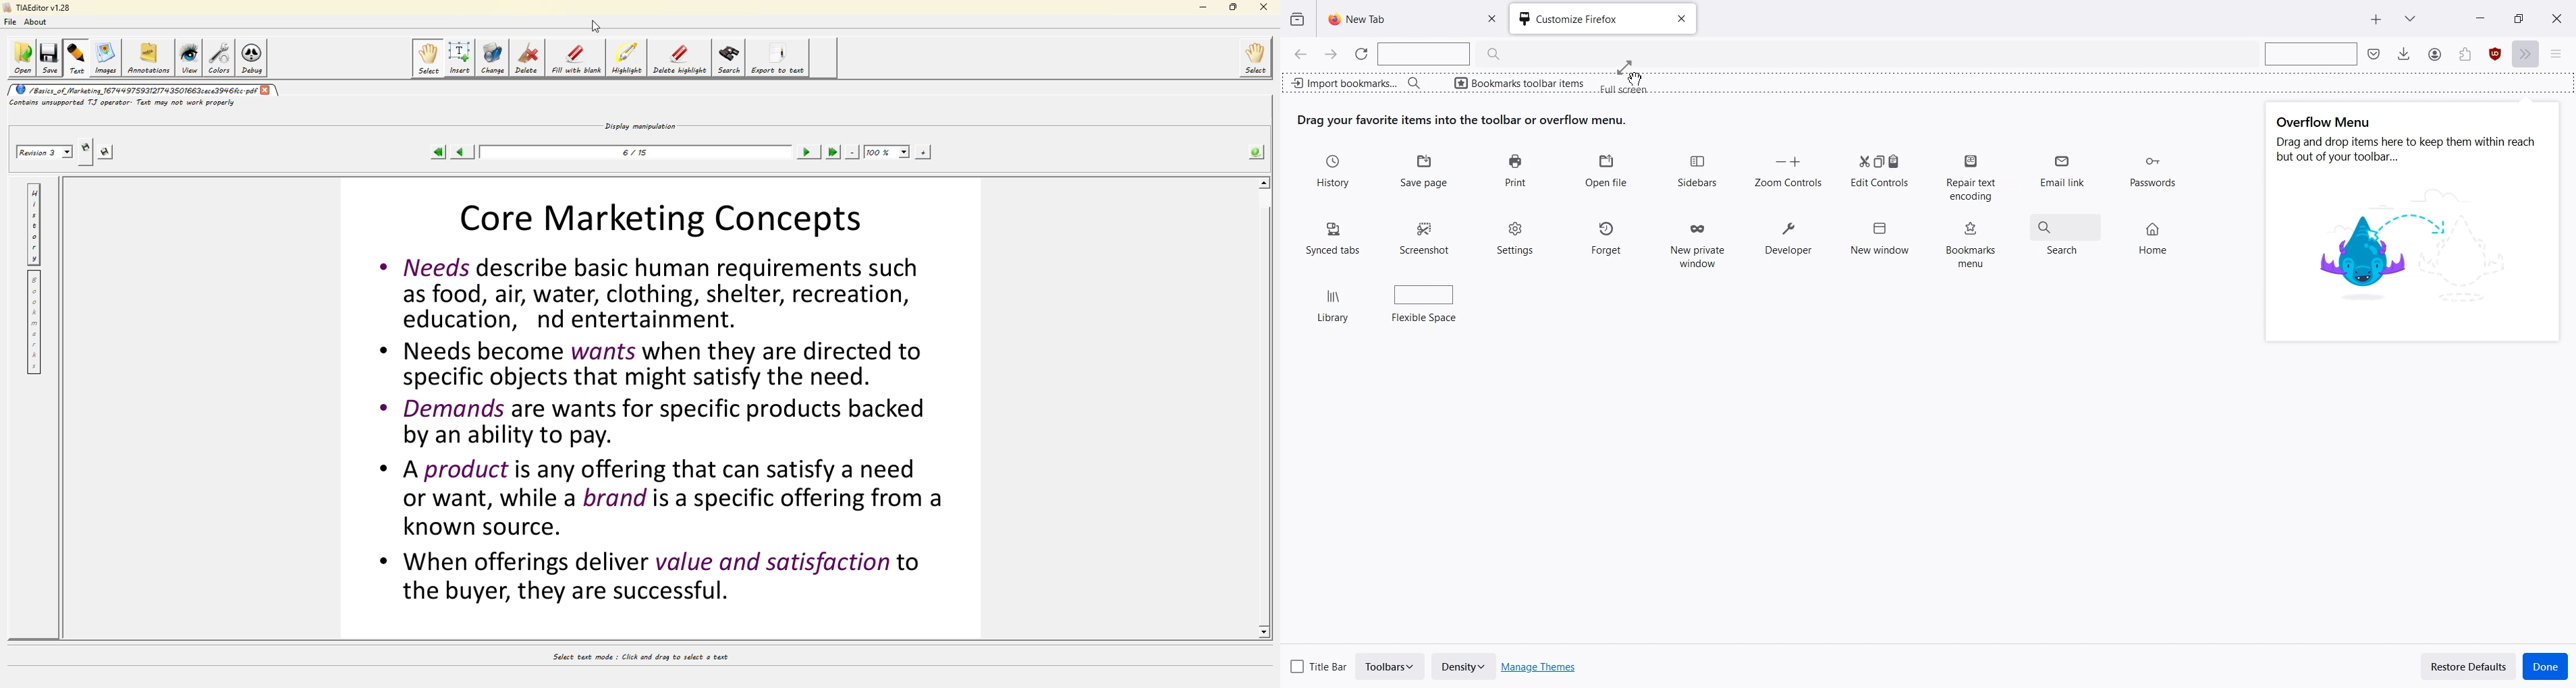  Describe the element at coordinates (1335, 172) in the screenshot. I see `History` at that location.